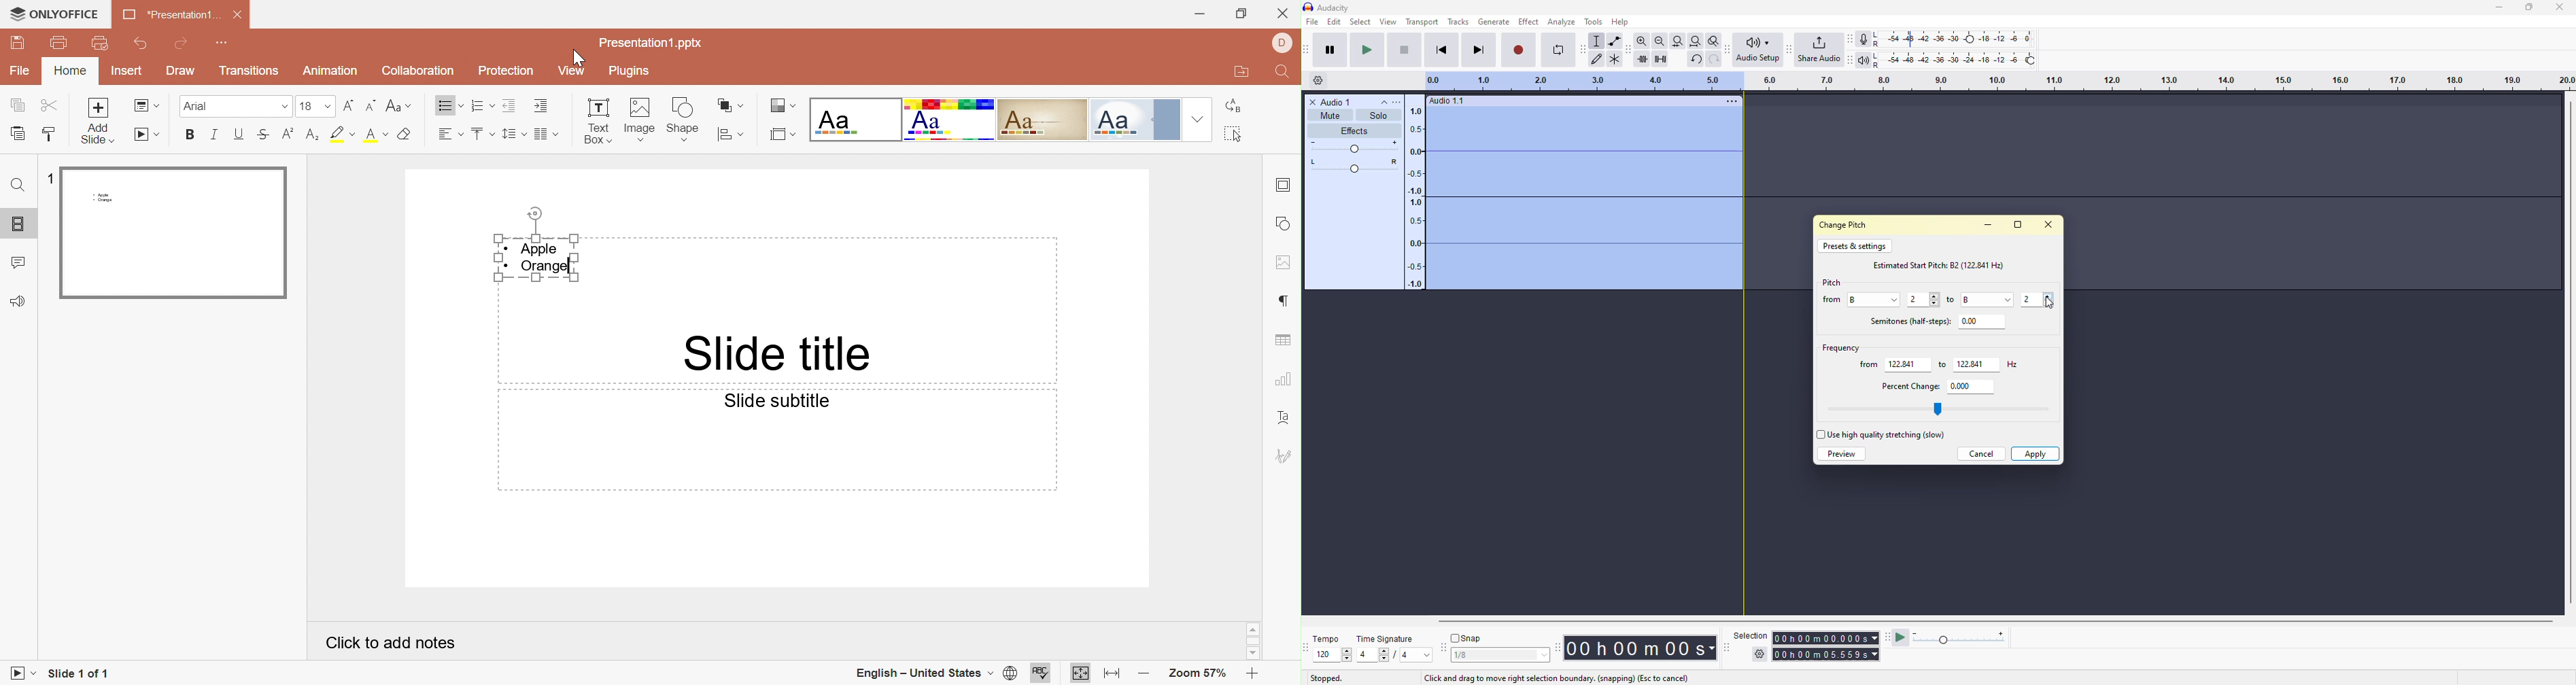  What do you see at coordinates (1402, 102) in the screenshot?
I see `more` at bounding box center [1402, 102].